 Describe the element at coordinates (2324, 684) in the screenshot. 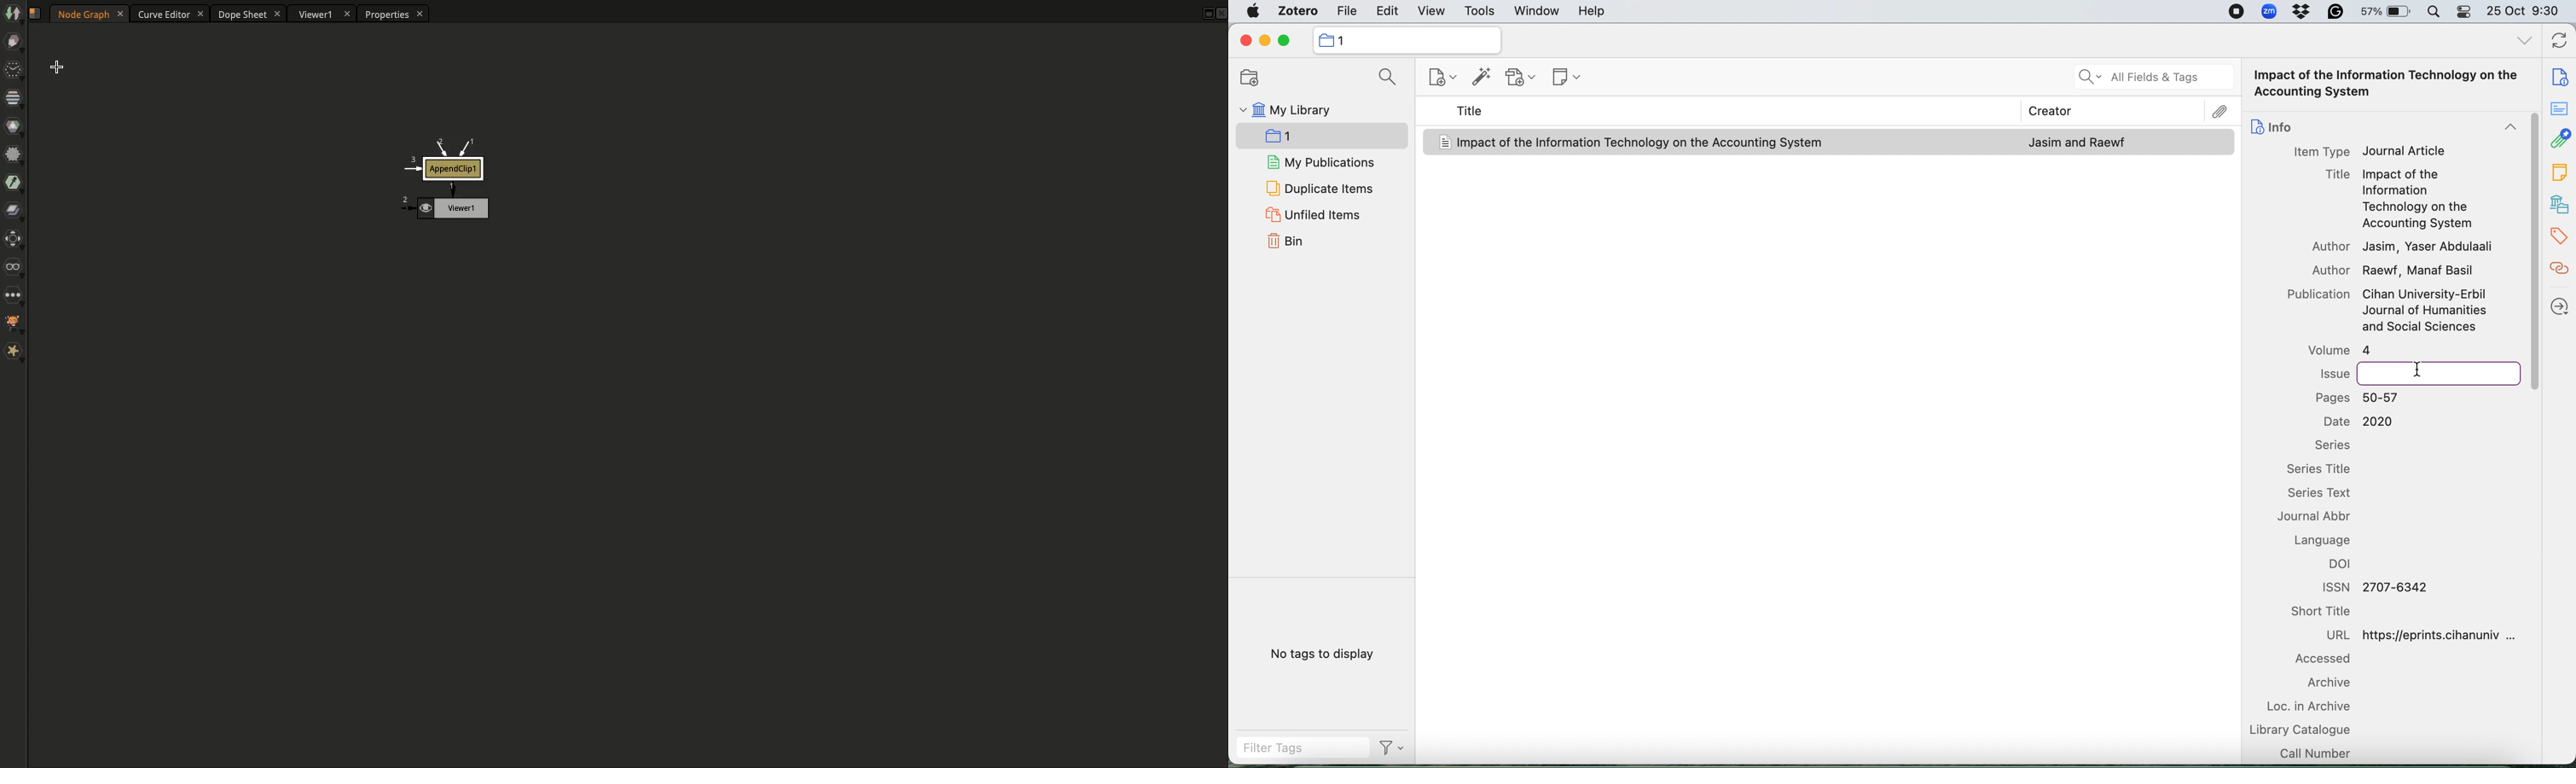

I see `archive` at that location.